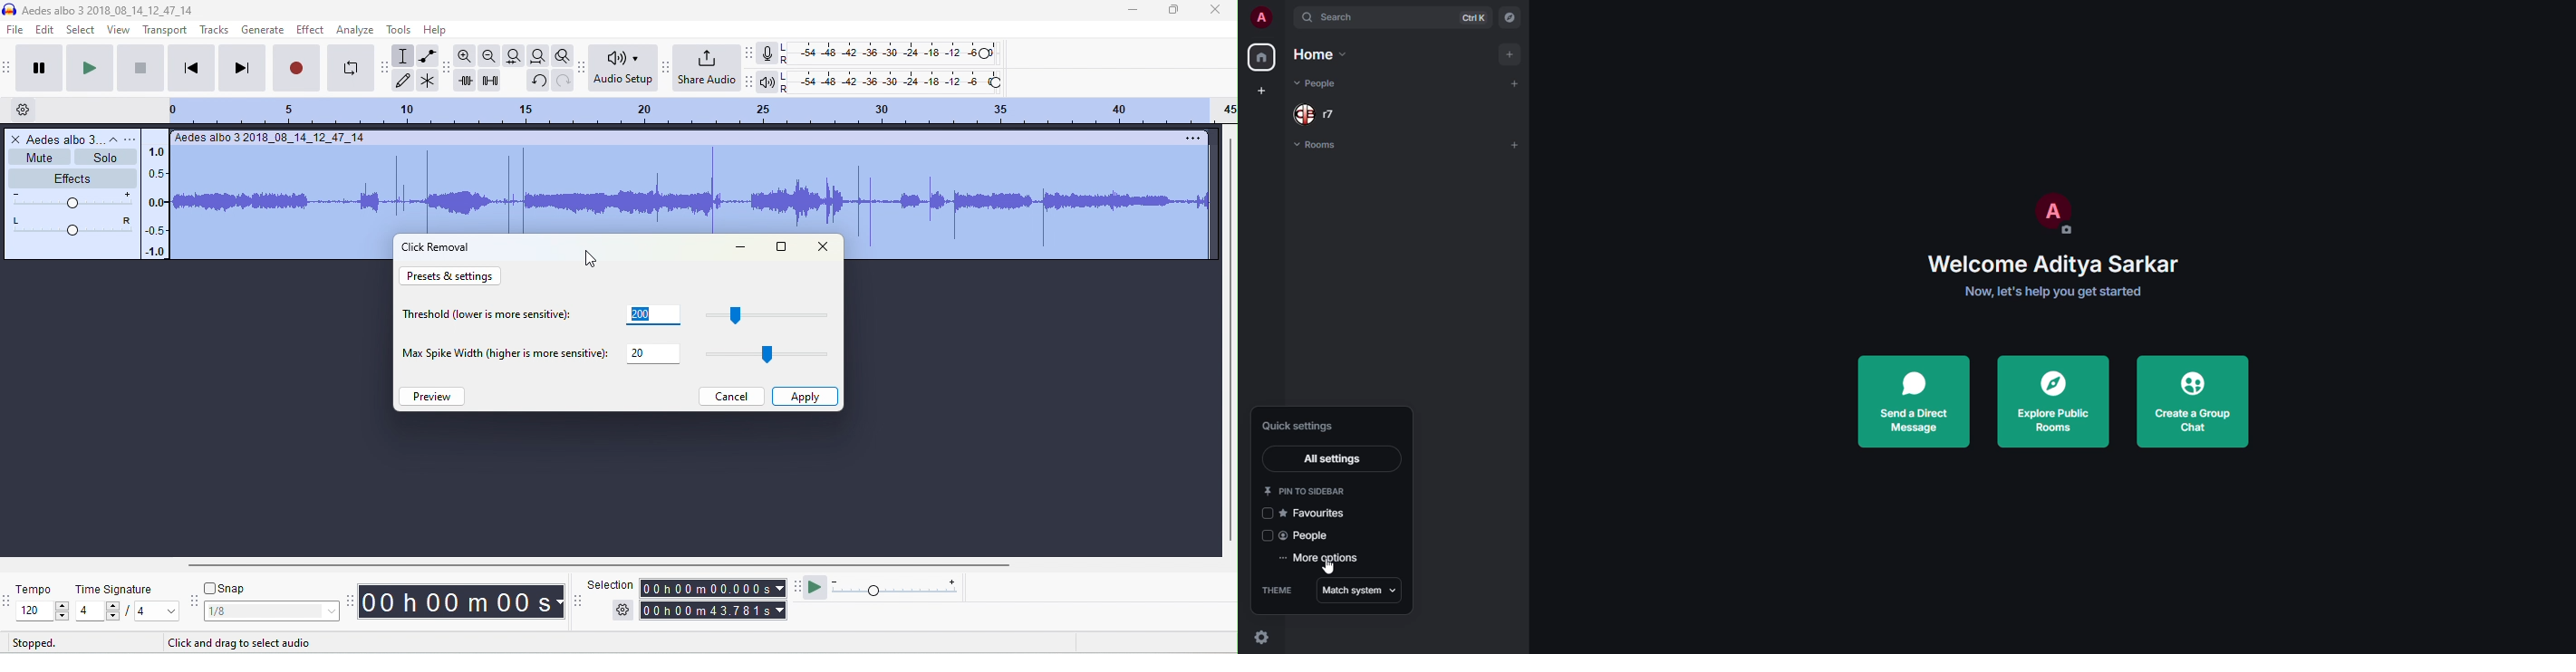 The image size is (2576, 672). Describe the element at coordinates (714, 587) in the screenshot. I see `selection time` at that location.